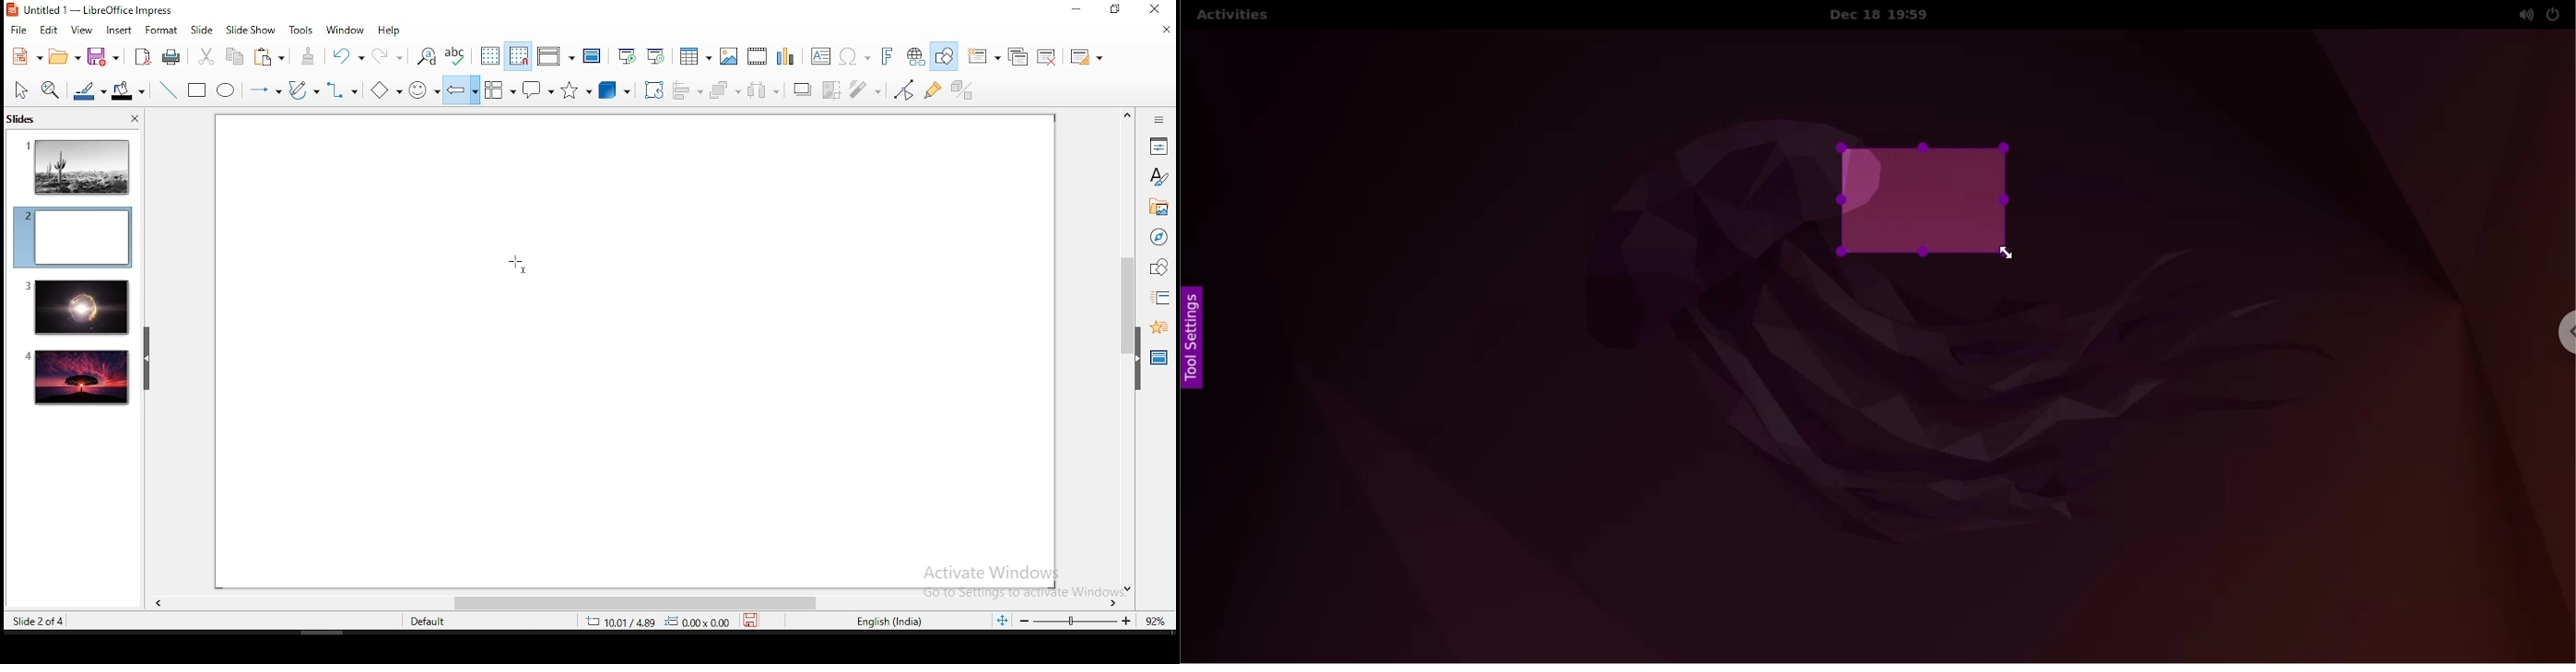 The width and height of the screenshot is (2576, 672). I want to click on slide show, so click(253, 30).